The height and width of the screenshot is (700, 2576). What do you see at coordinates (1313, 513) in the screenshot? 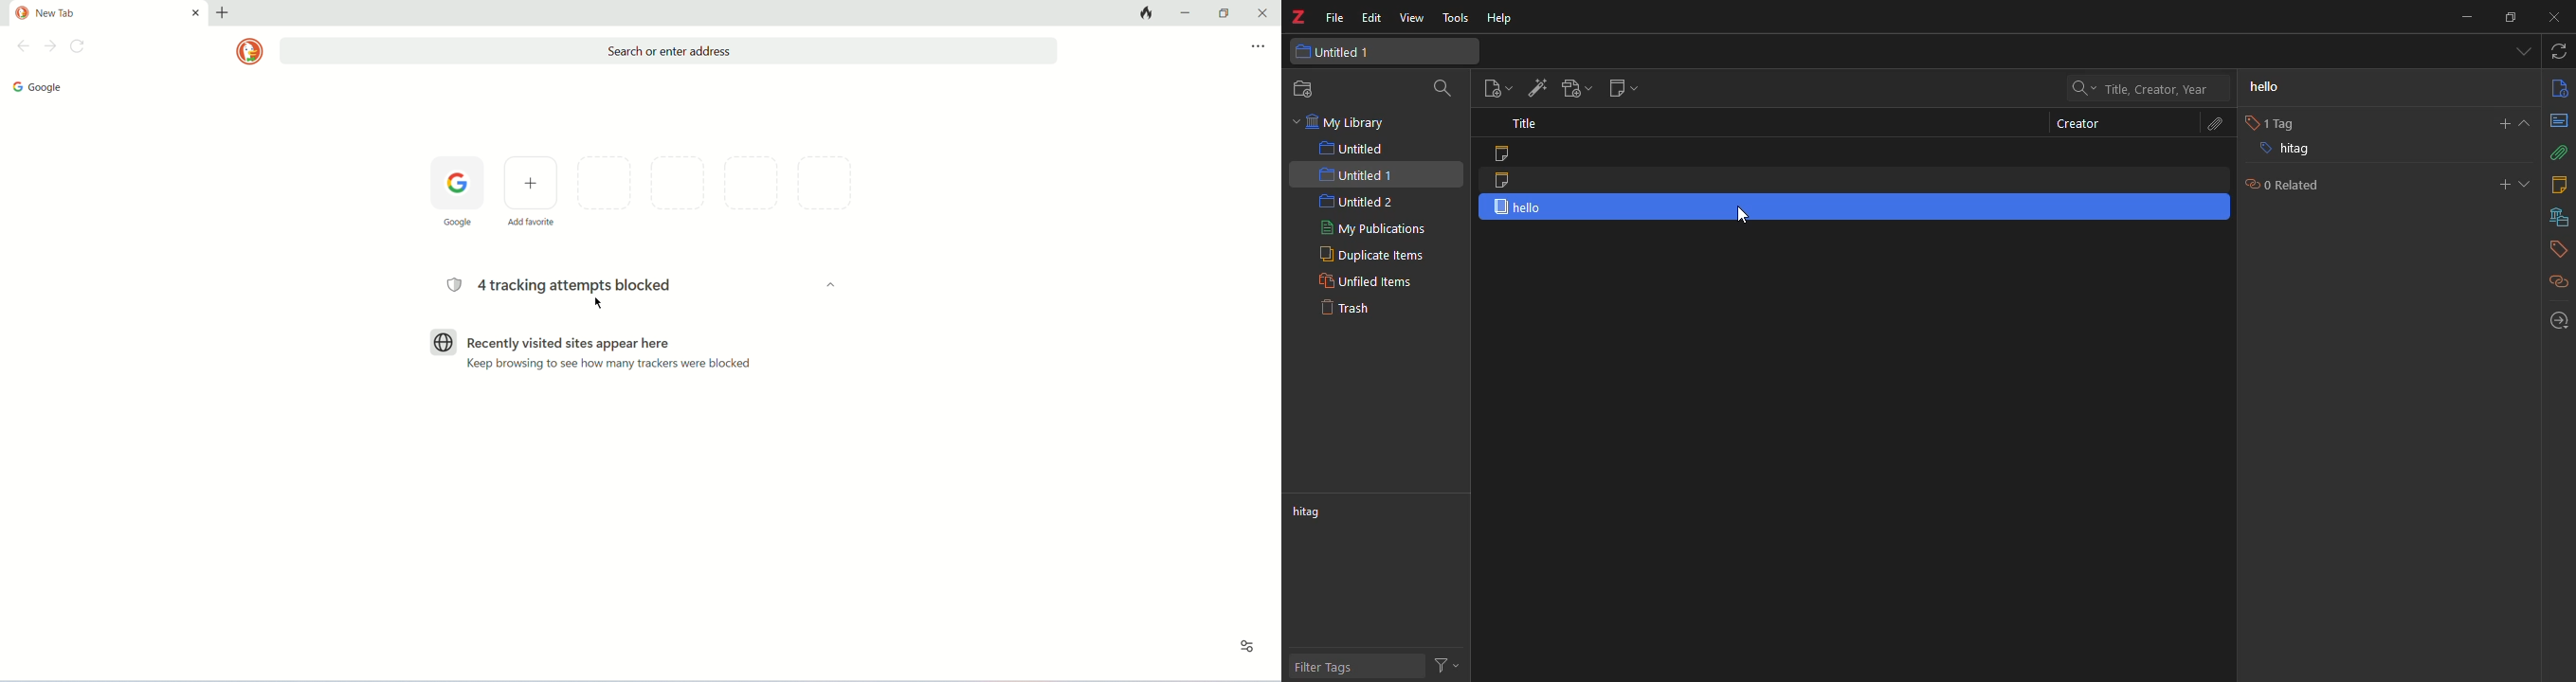
I see `hitag` at bounding box center [1313, 513].